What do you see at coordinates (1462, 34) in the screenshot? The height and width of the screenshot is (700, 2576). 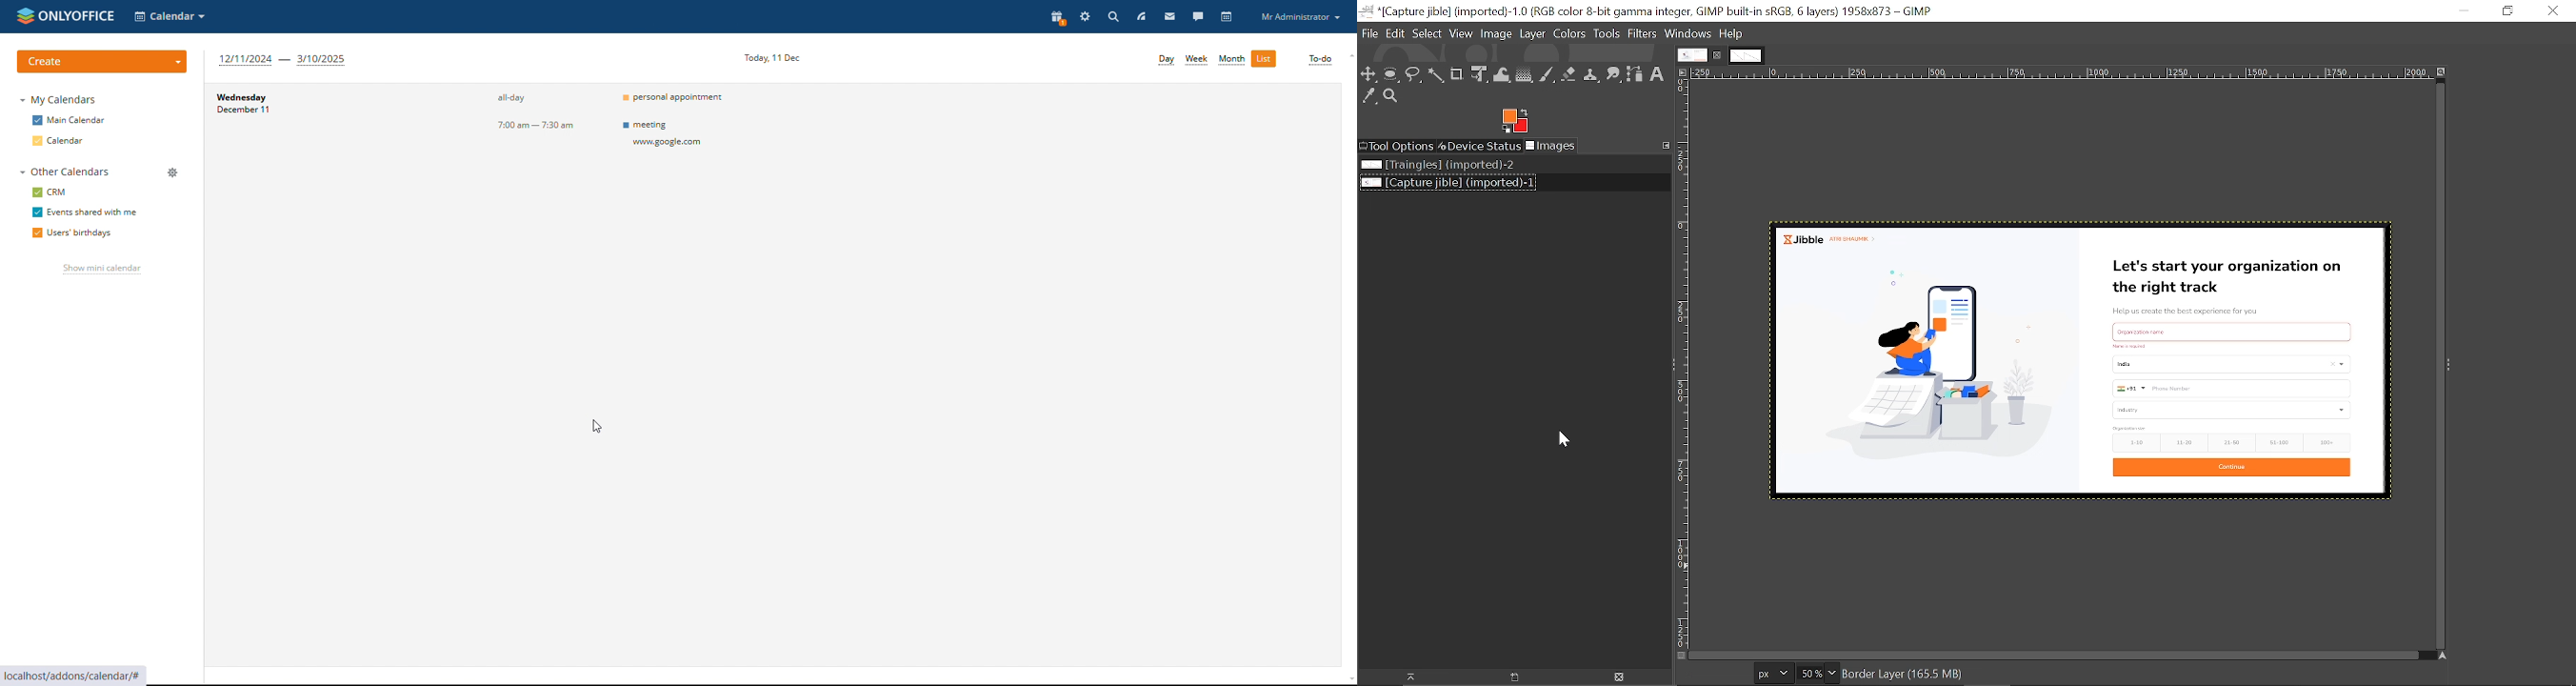 I see `View` at bounding box center [1462, 34].